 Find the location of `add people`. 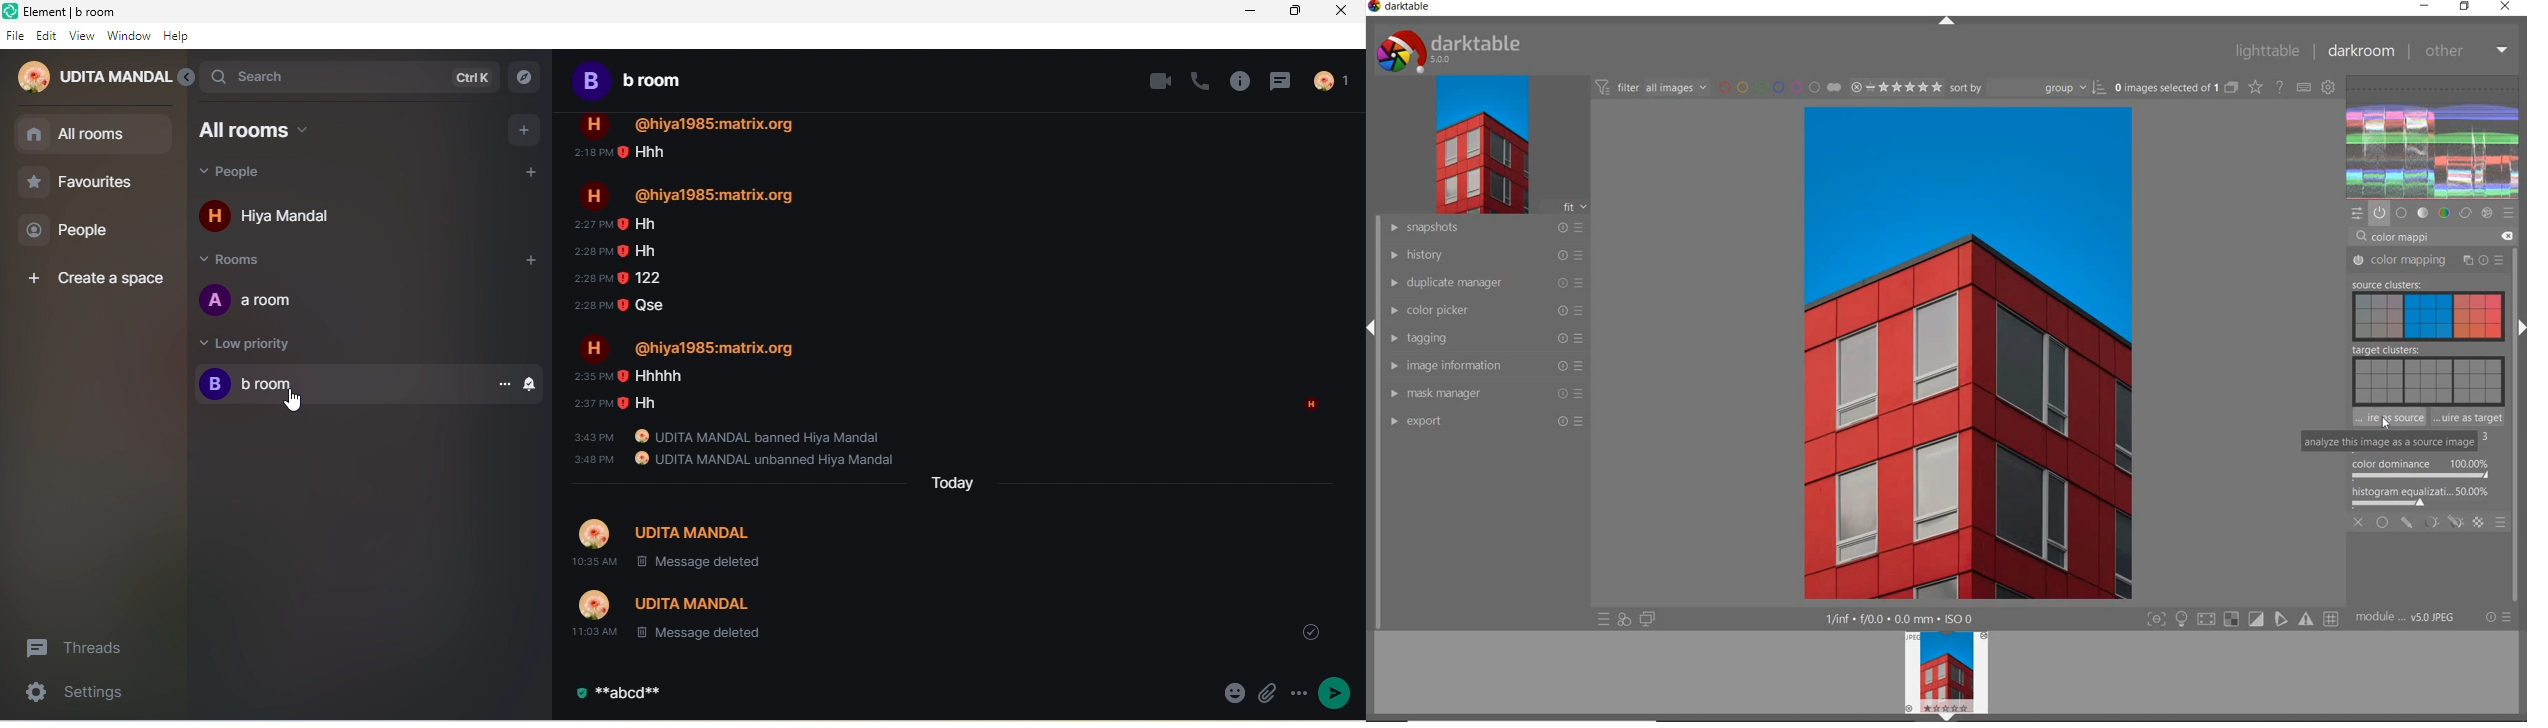

add people is located at coordinates (530, 172).